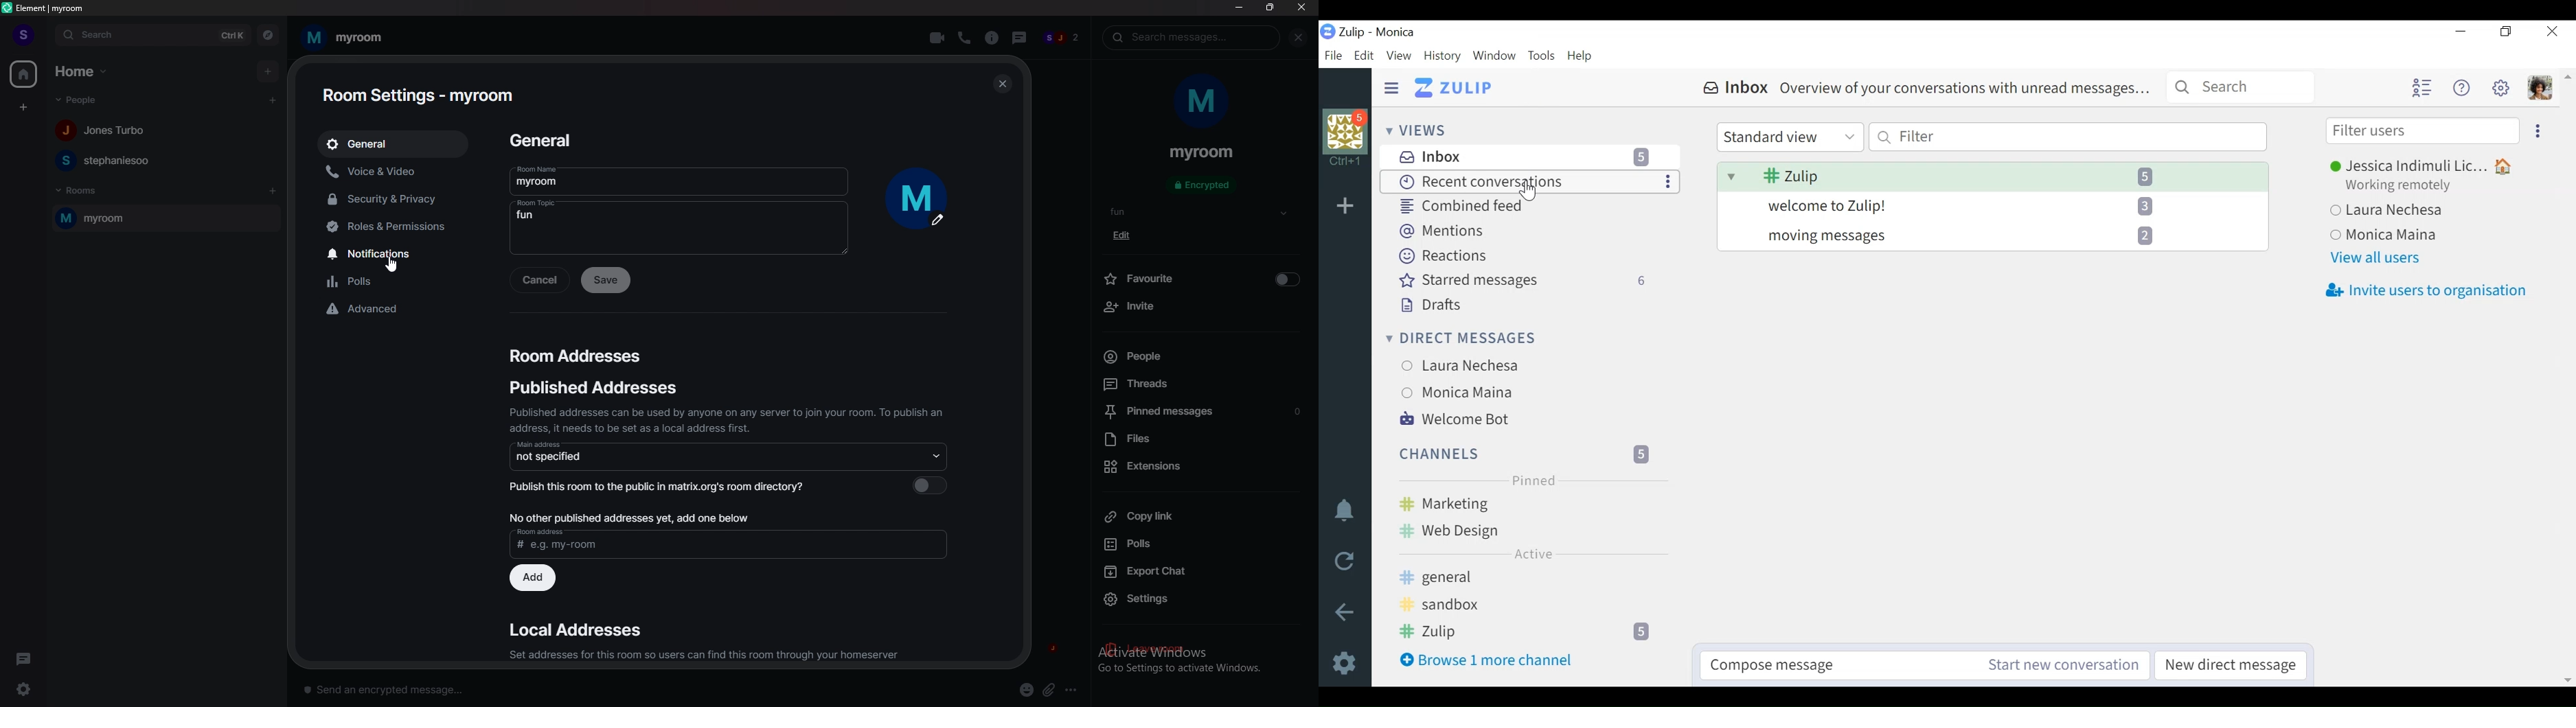 This screenshot has height=728, width=2576. What do you see at coordinates (575, 629) in the screenshot?
I see `local addresses` at bounding box center [575, 629].